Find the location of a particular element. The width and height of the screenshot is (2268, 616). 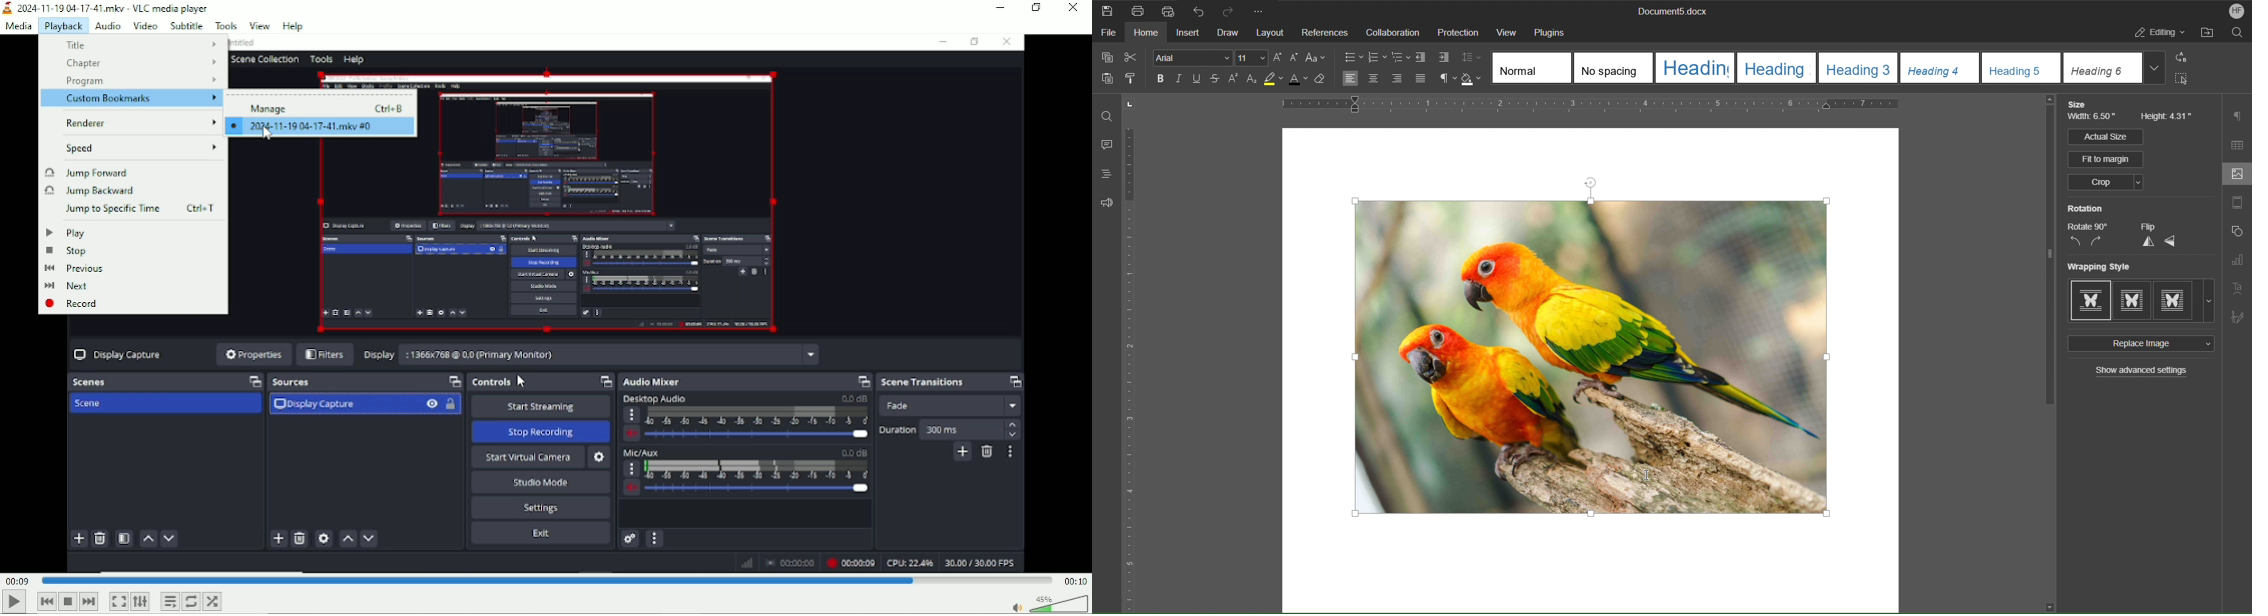

Custom bookmarks is located at coordinates (132, 98).